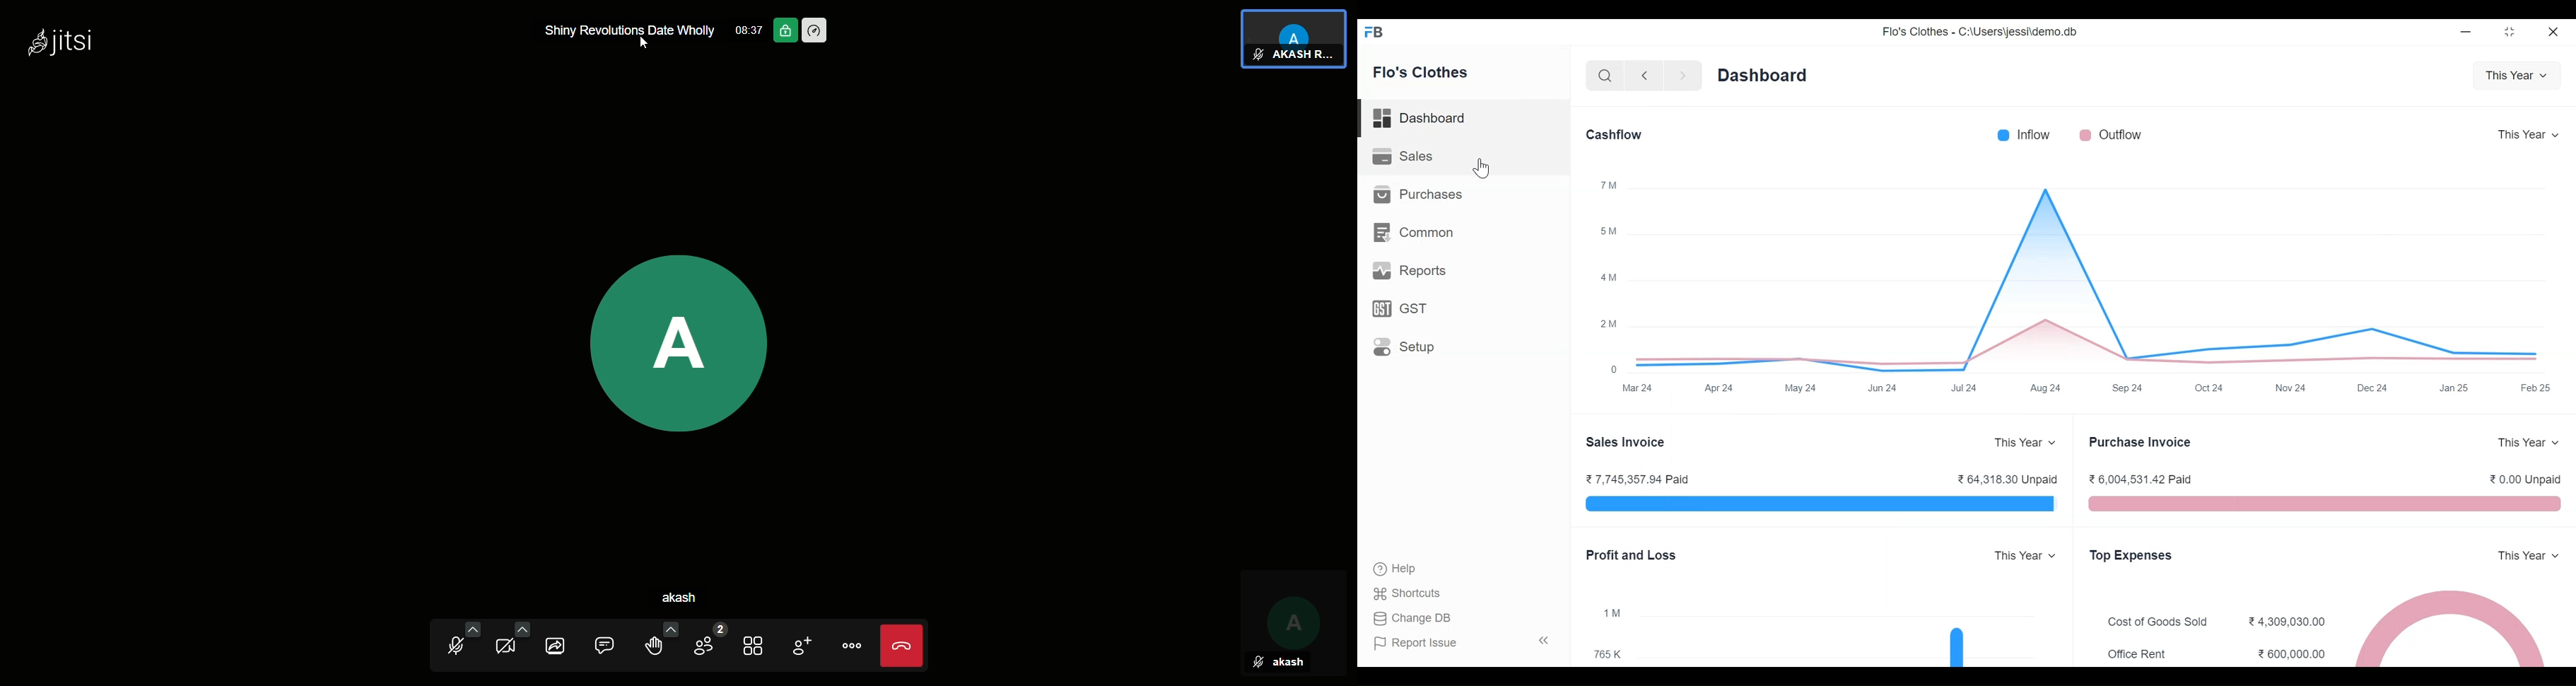 The height and width of the screenshot is (700, 2576). Describe the element at coordinates (2506, 31) in the screenshot. I see `Restore` at that location.